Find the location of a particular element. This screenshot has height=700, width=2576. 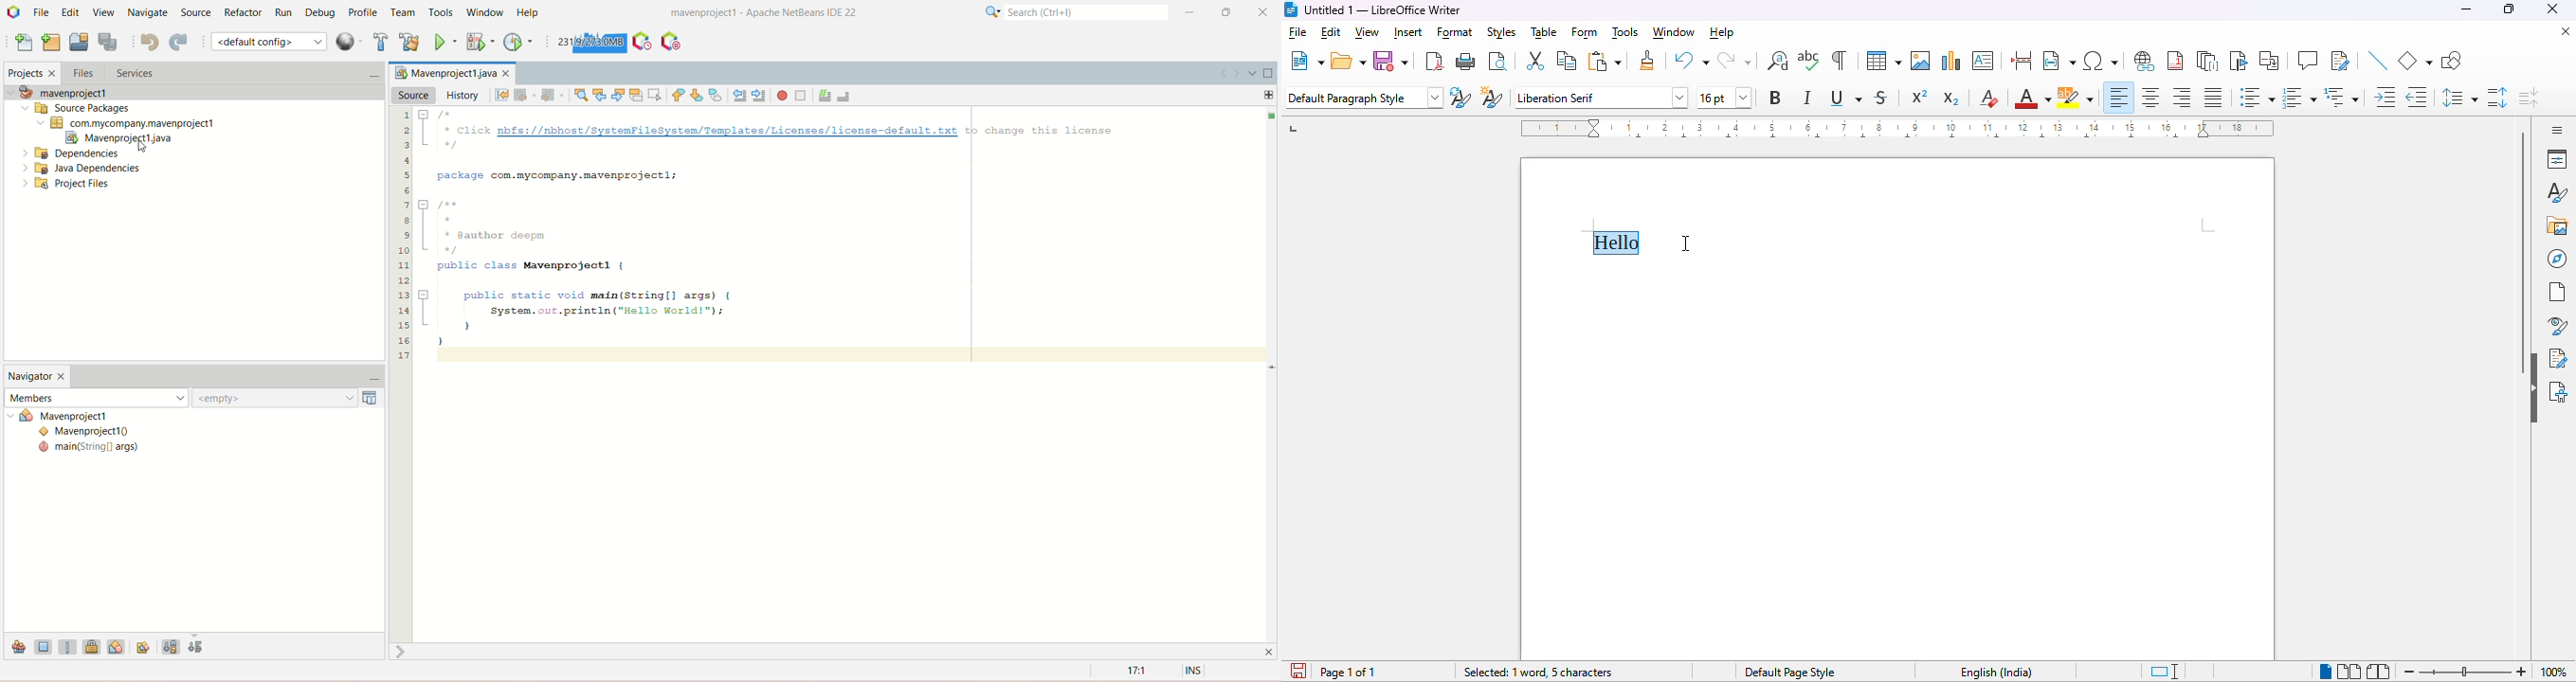

window is located at coordinates (1675, 33).